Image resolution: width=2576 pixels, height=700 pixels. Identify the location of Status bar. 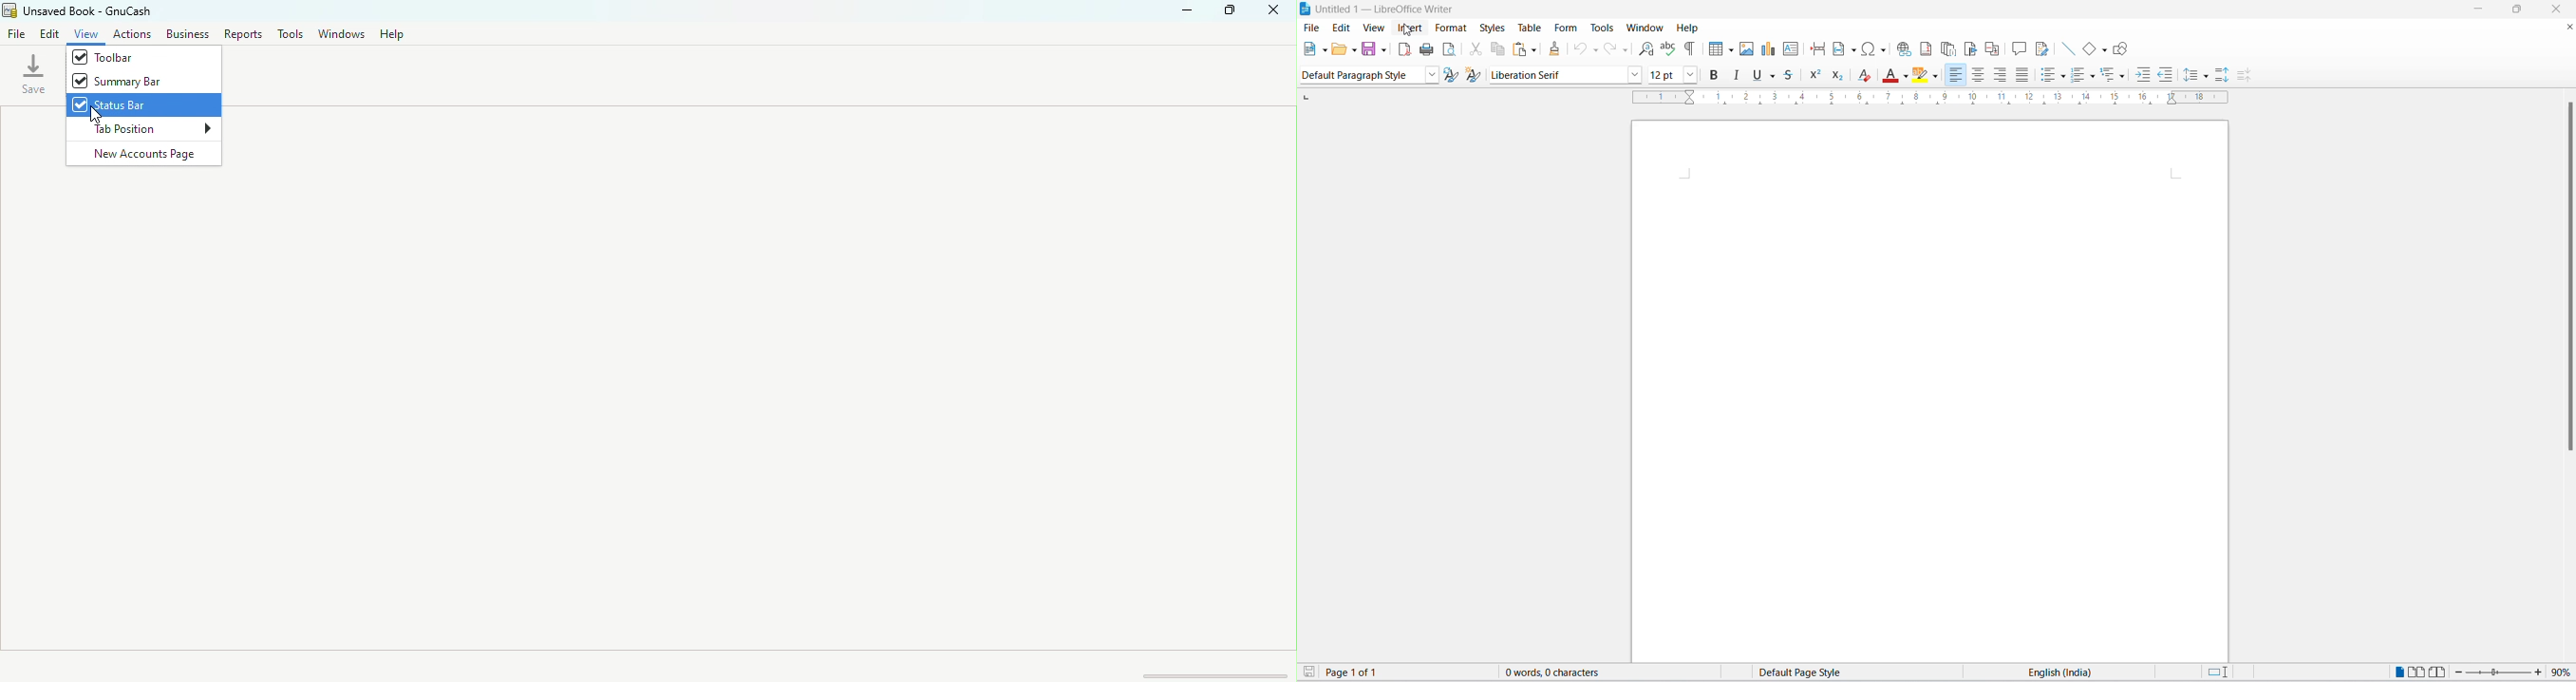
(650, 664).